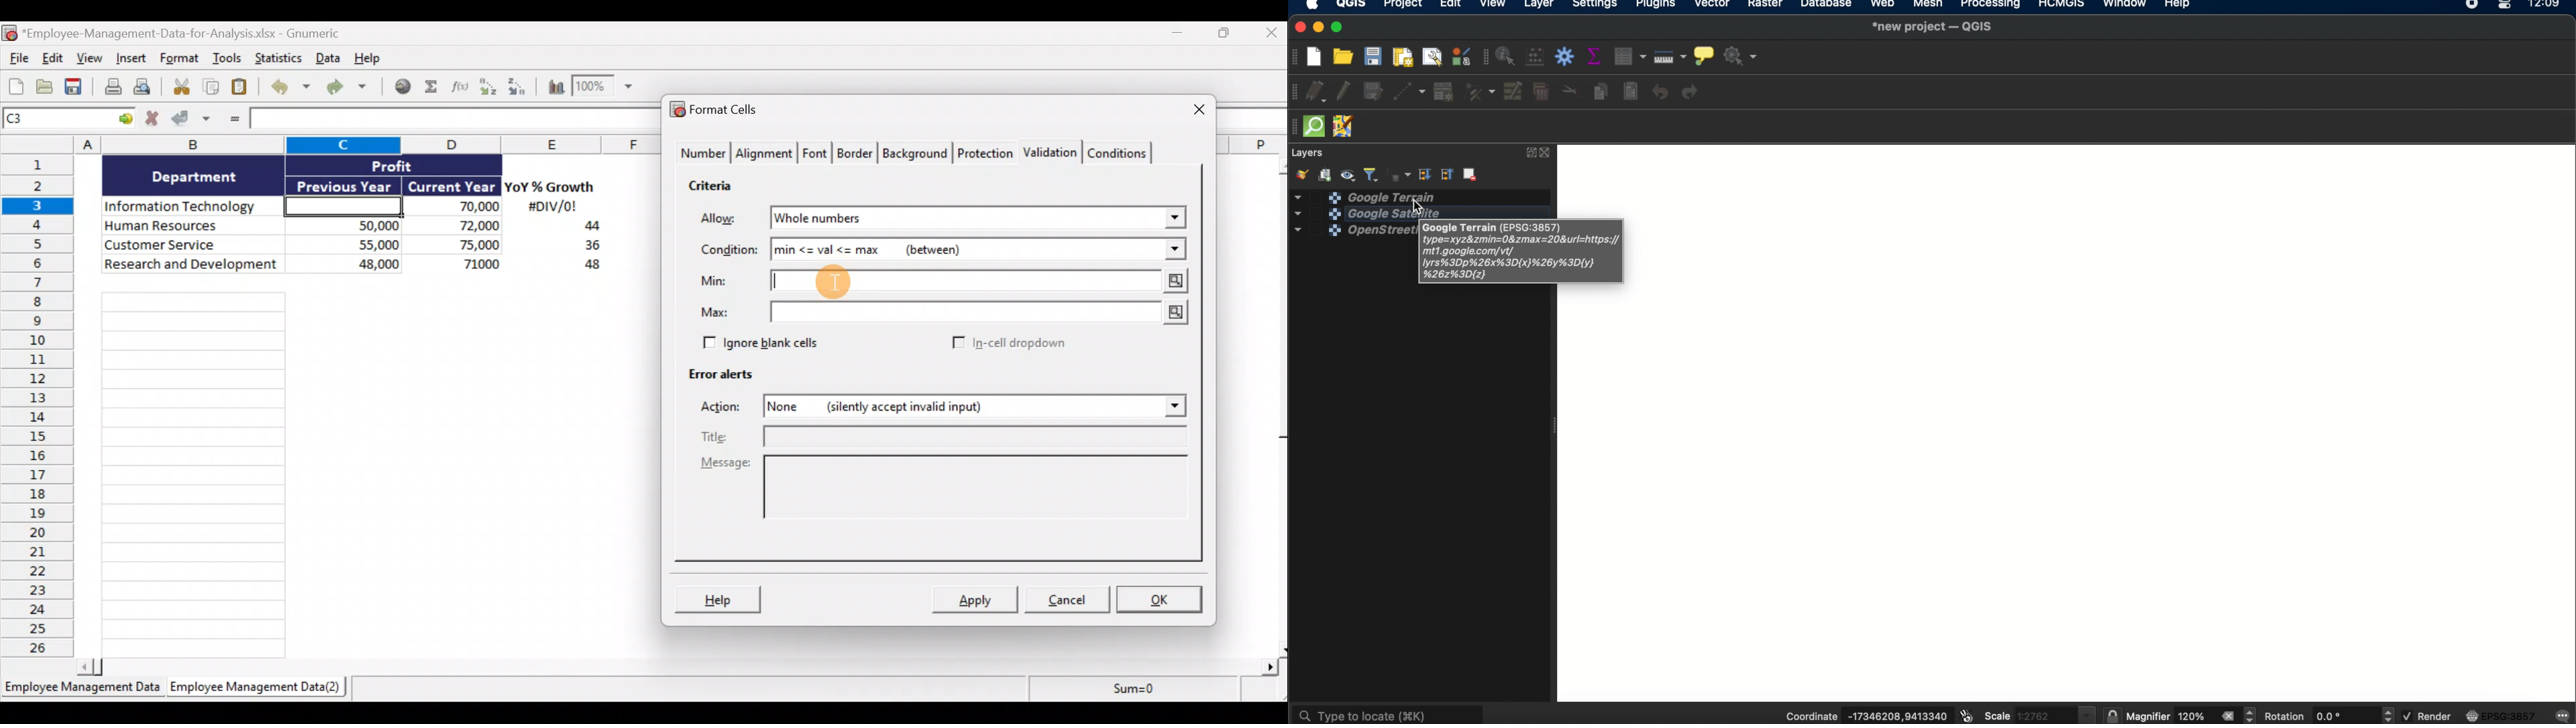  What do you see at coordinates (1480, 93) in the screenshot?
I see `vertex tool` at bounding box center [1480, 93].